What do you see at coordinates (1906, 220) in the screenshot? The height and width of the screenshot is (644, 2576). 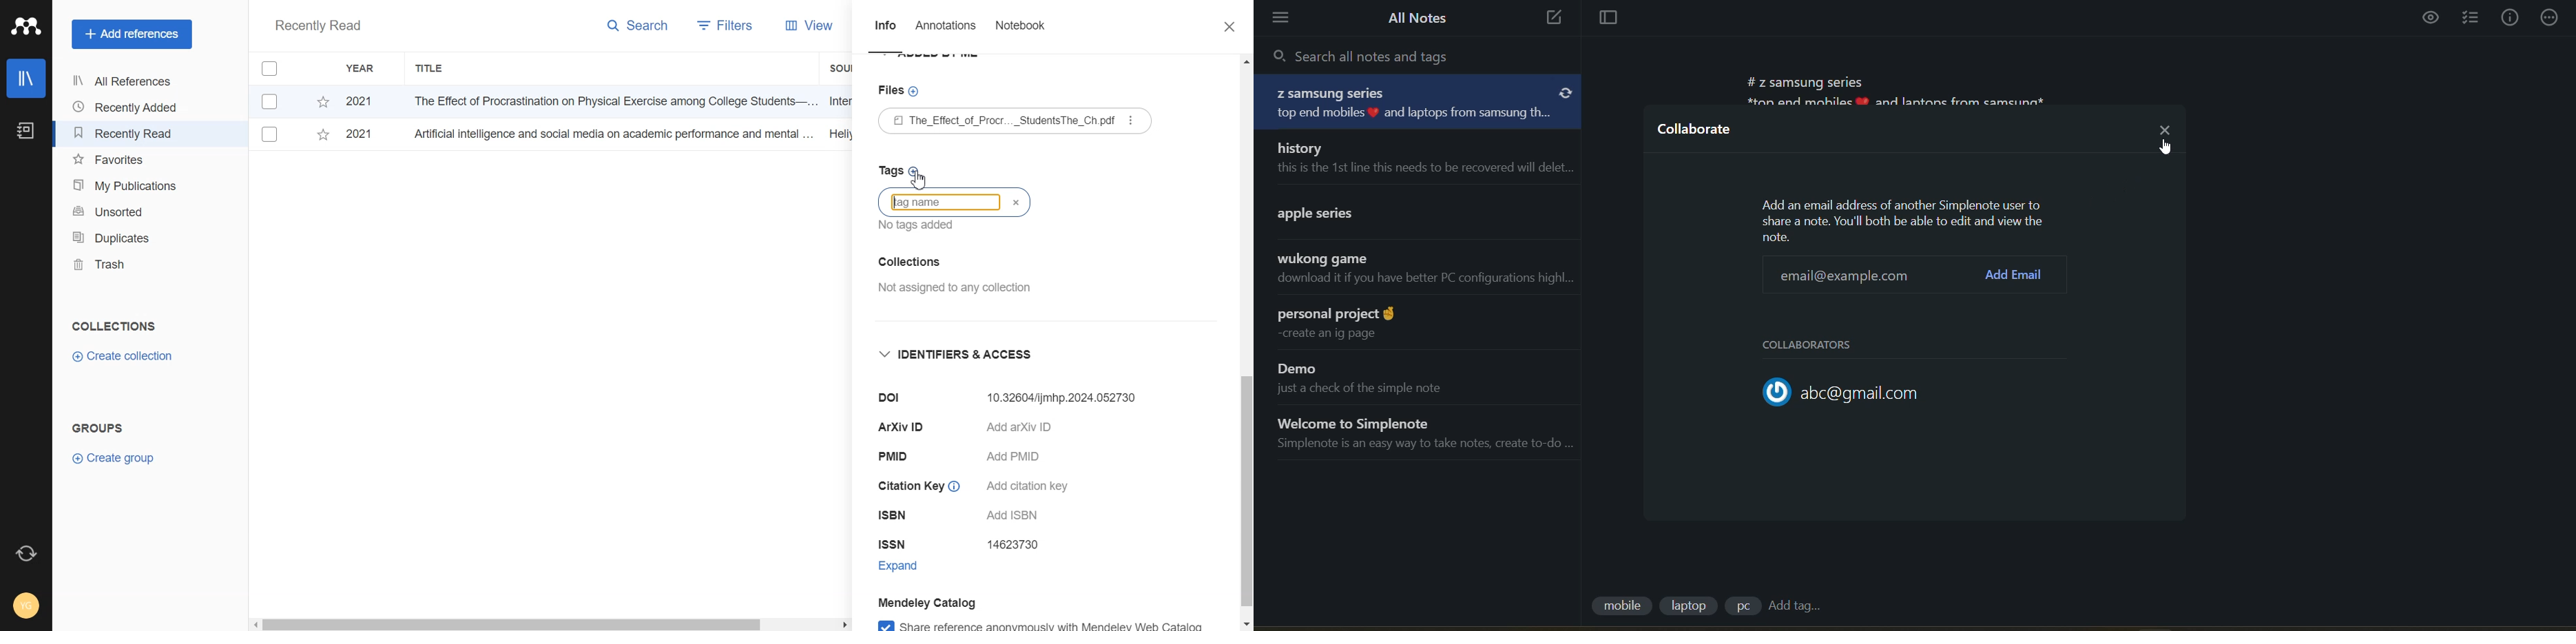 I see `metadata` at bounding box center [1906, 220].